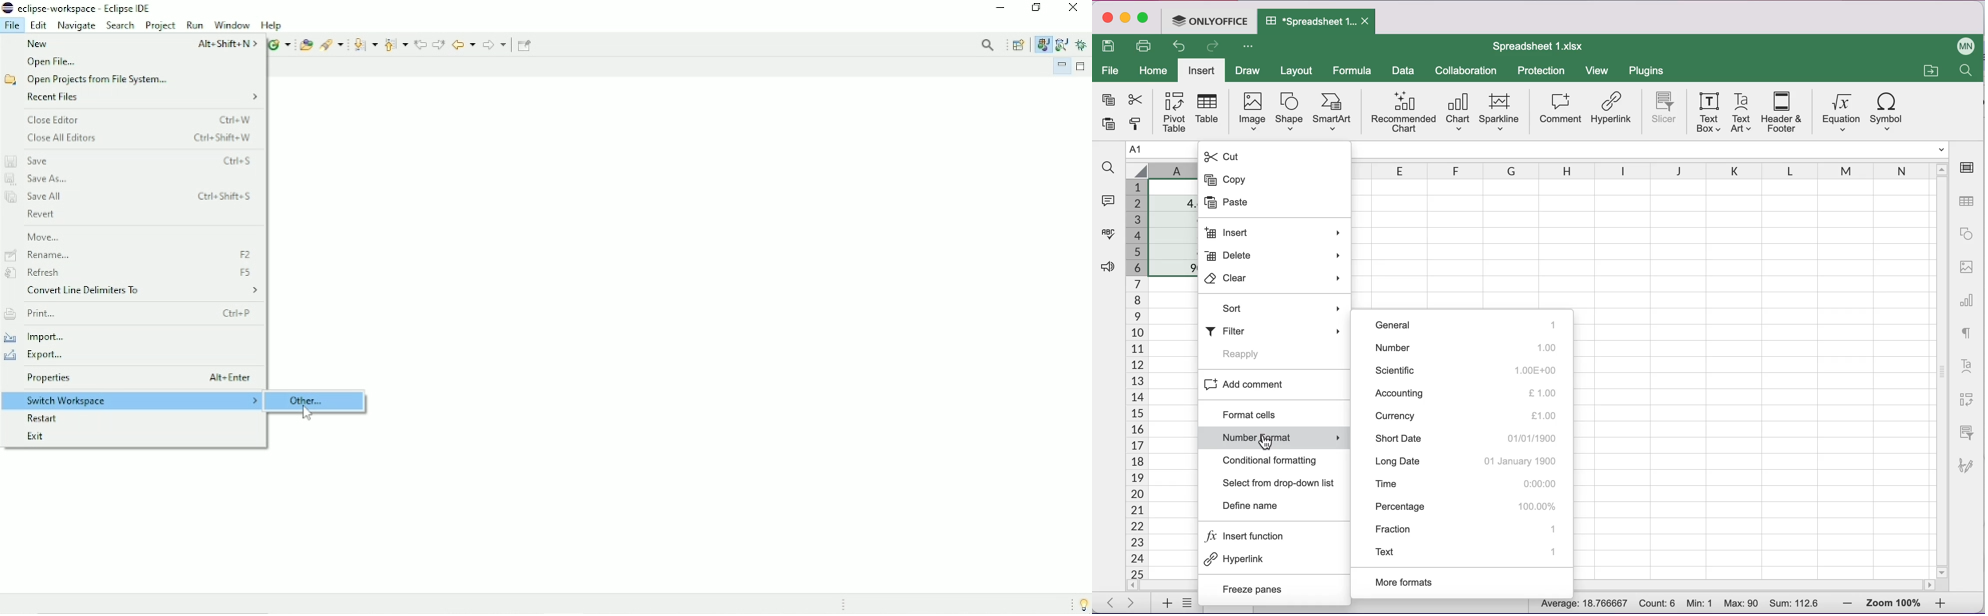 The width and height of the screenshot is (1988, 616). I want to click on more formats, so click(1423, 582).